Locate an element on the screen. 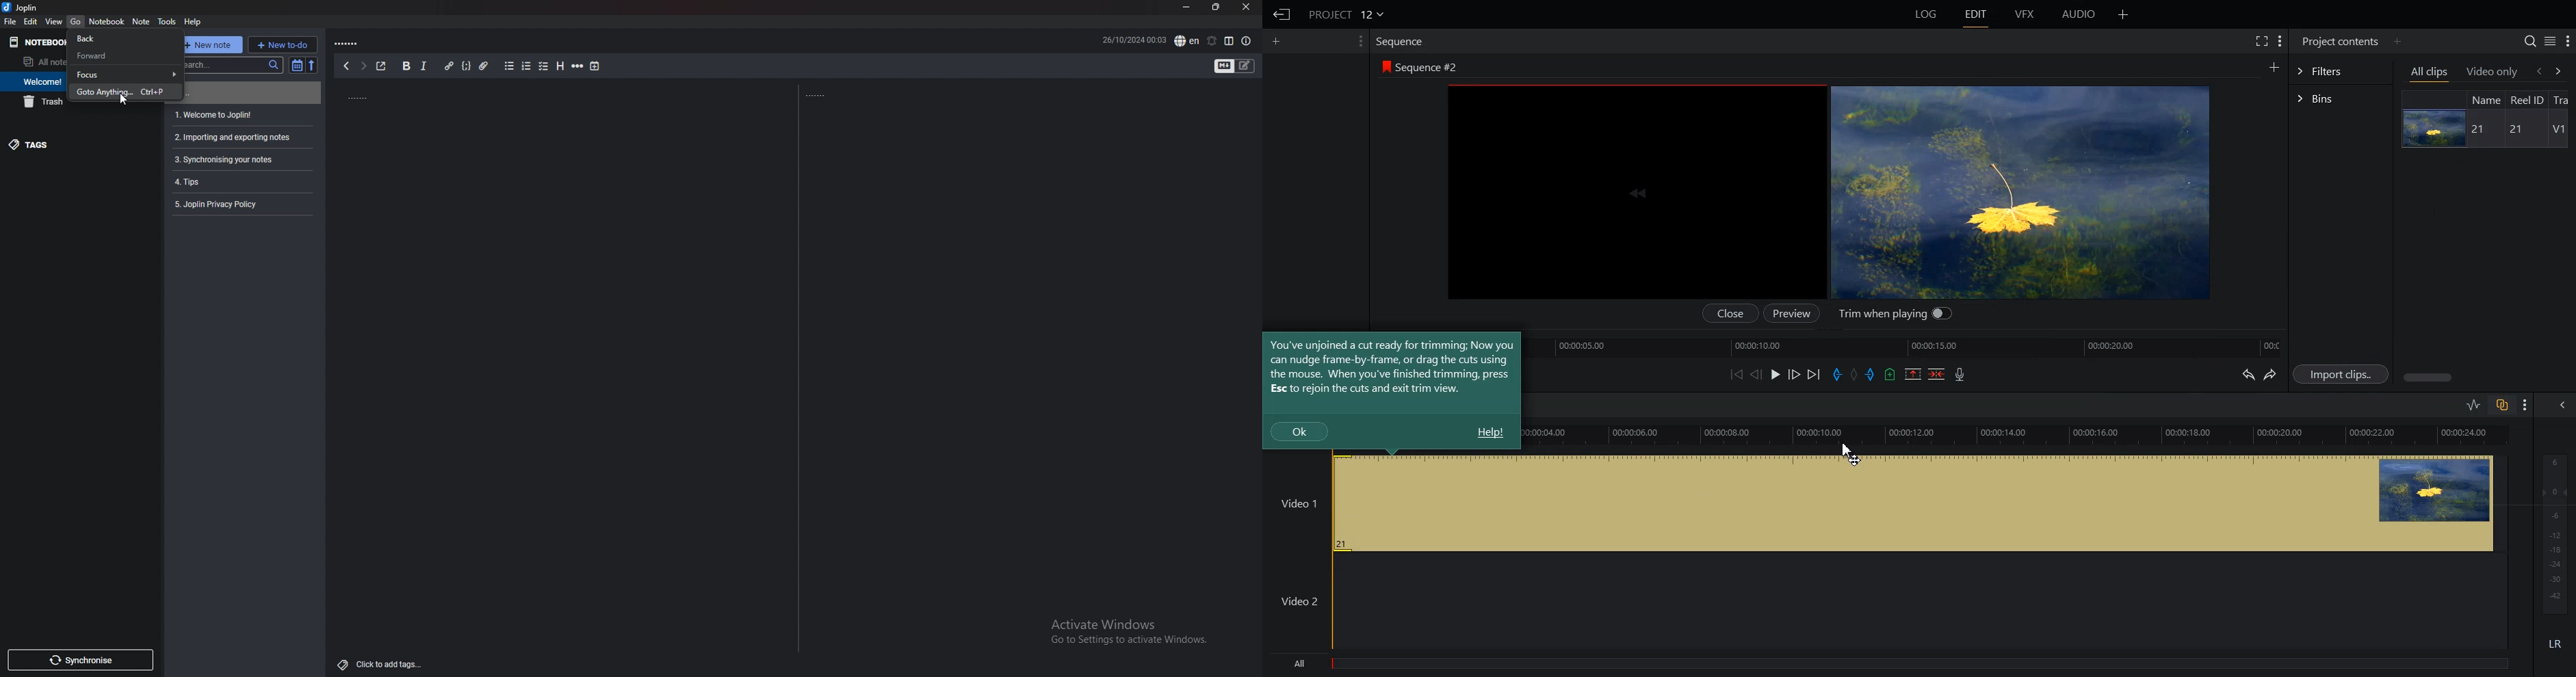 The image size is (2576, 700). add time is located at coordinates (594, 66).